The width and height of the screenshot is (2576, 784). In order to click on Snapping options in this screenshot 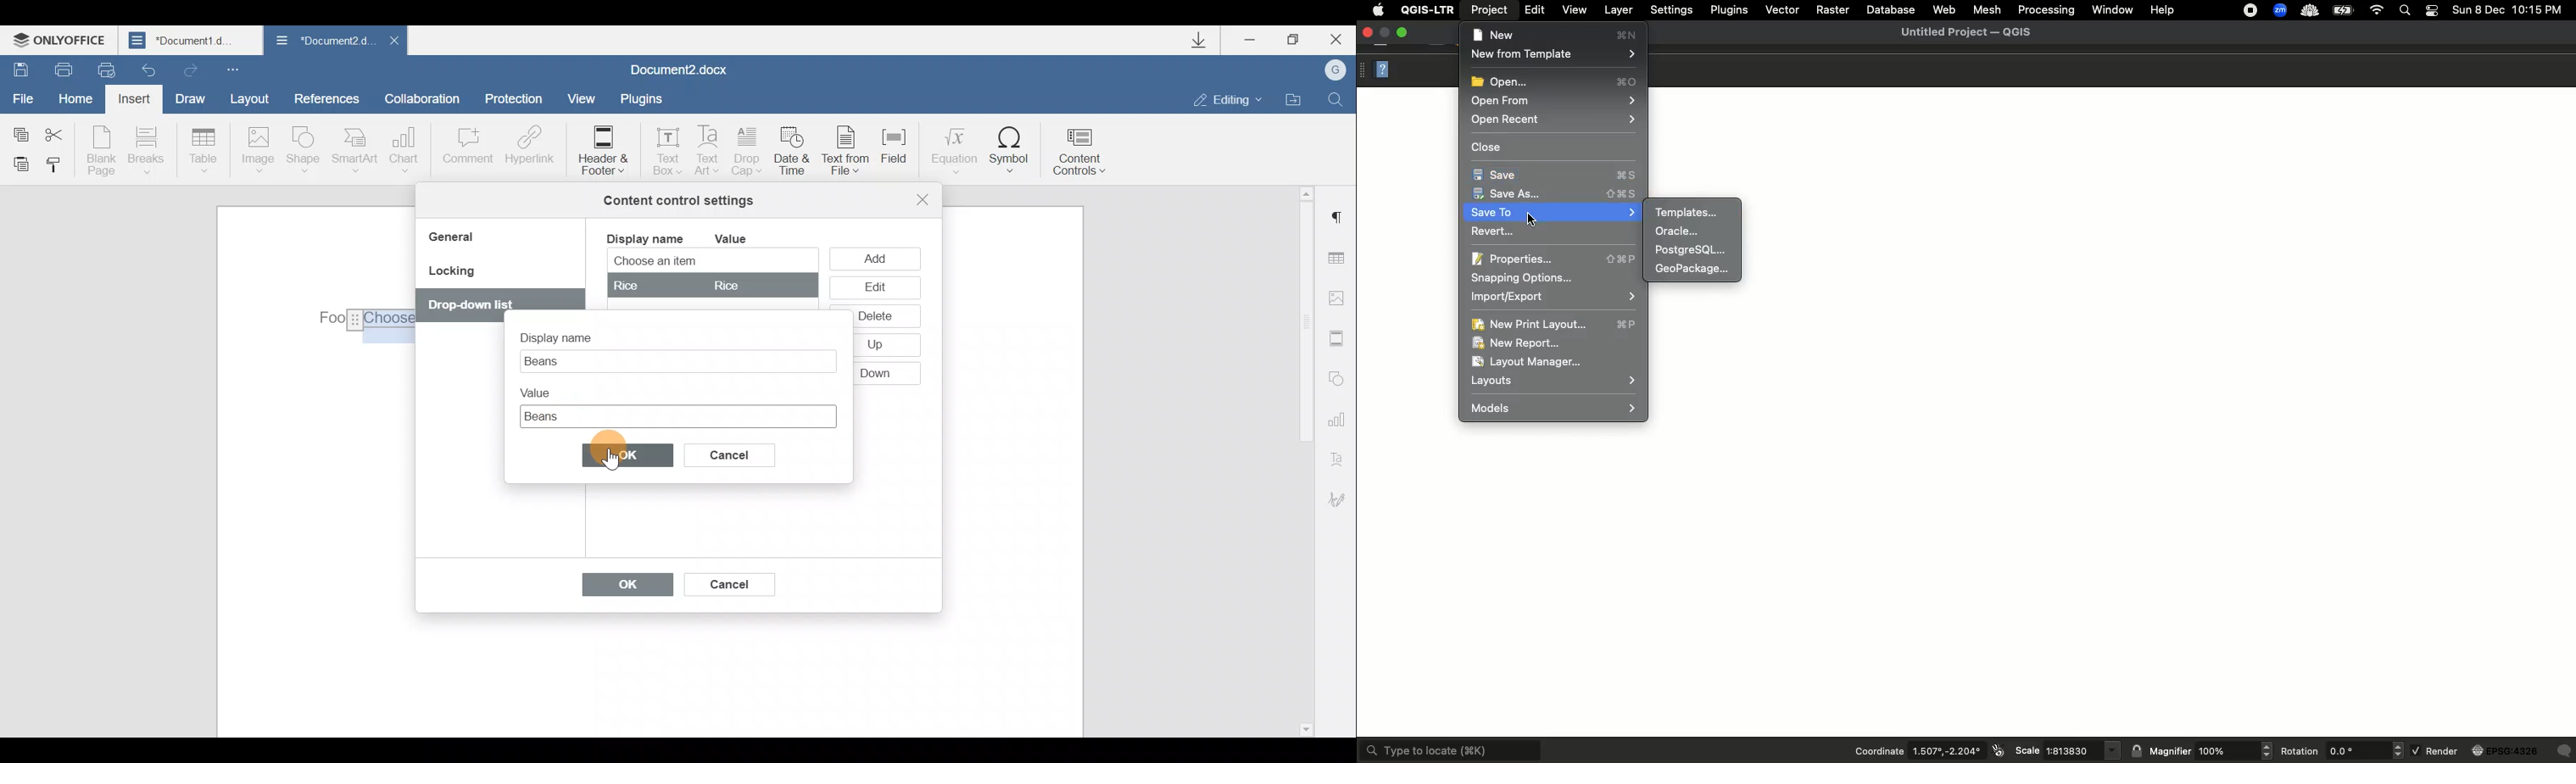, I will do `click(1525, 278)`.